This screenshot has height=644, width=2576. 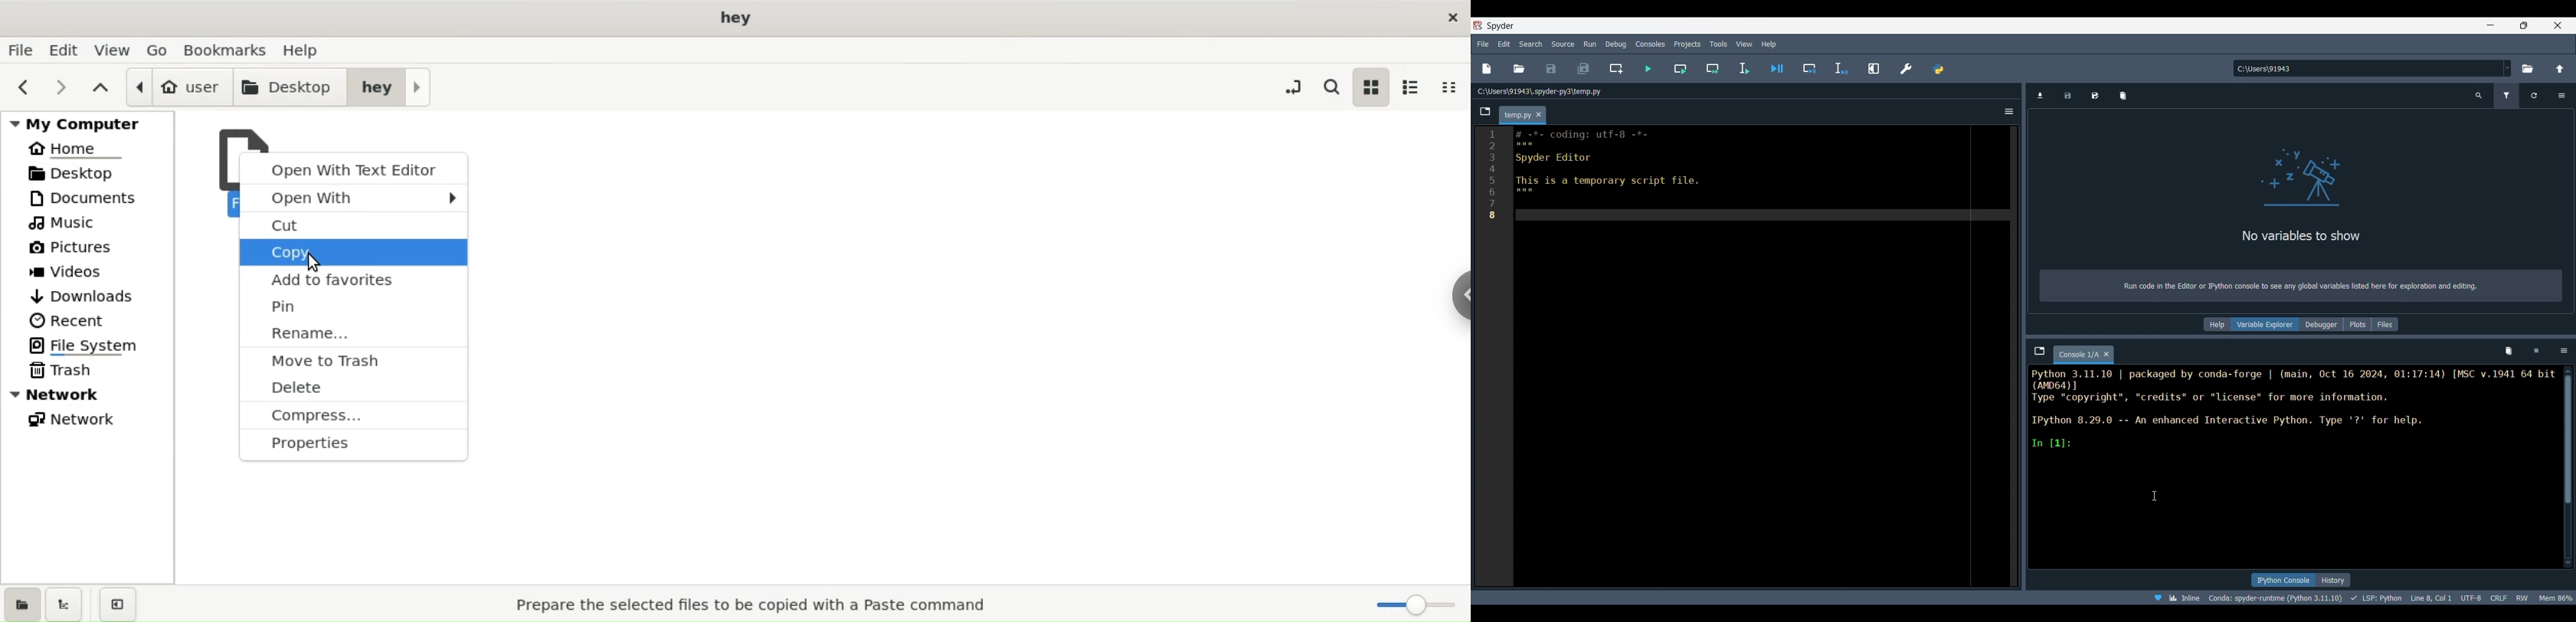 I want to click on editor pane, so click(x=1728, y=176).